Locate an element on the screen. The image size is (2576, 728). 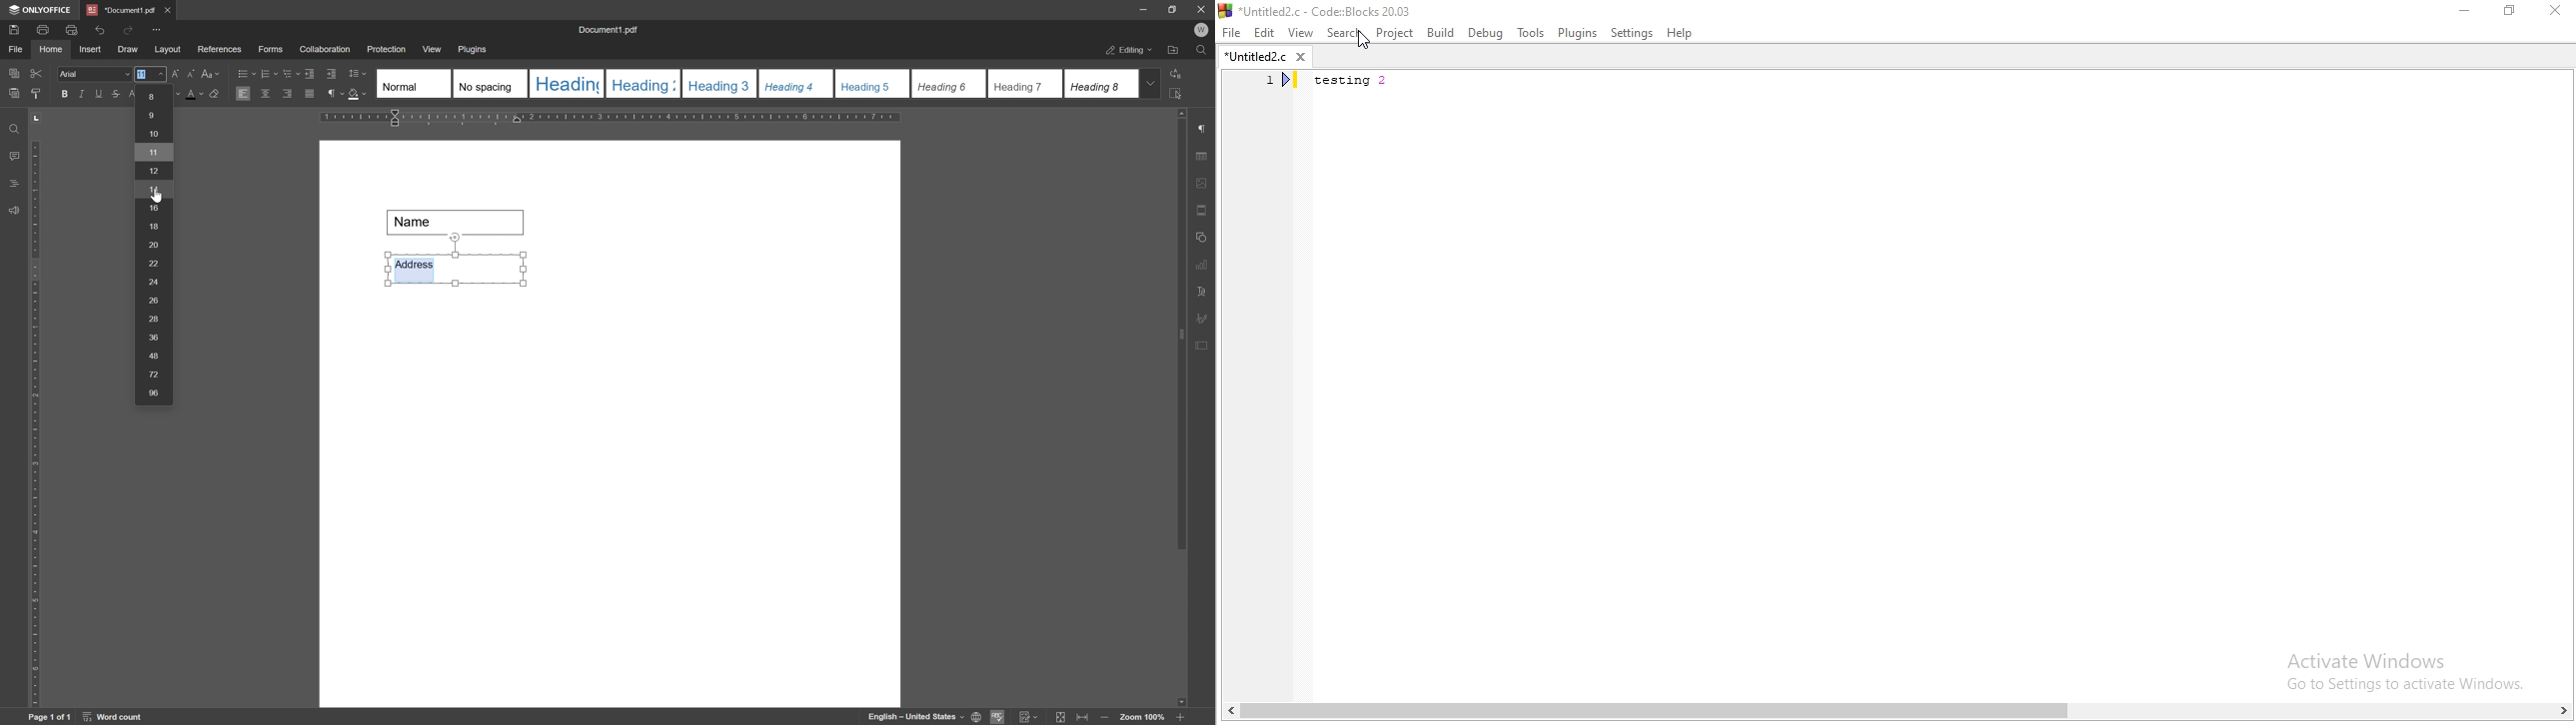
superscript is located at coordinates (133, 94).